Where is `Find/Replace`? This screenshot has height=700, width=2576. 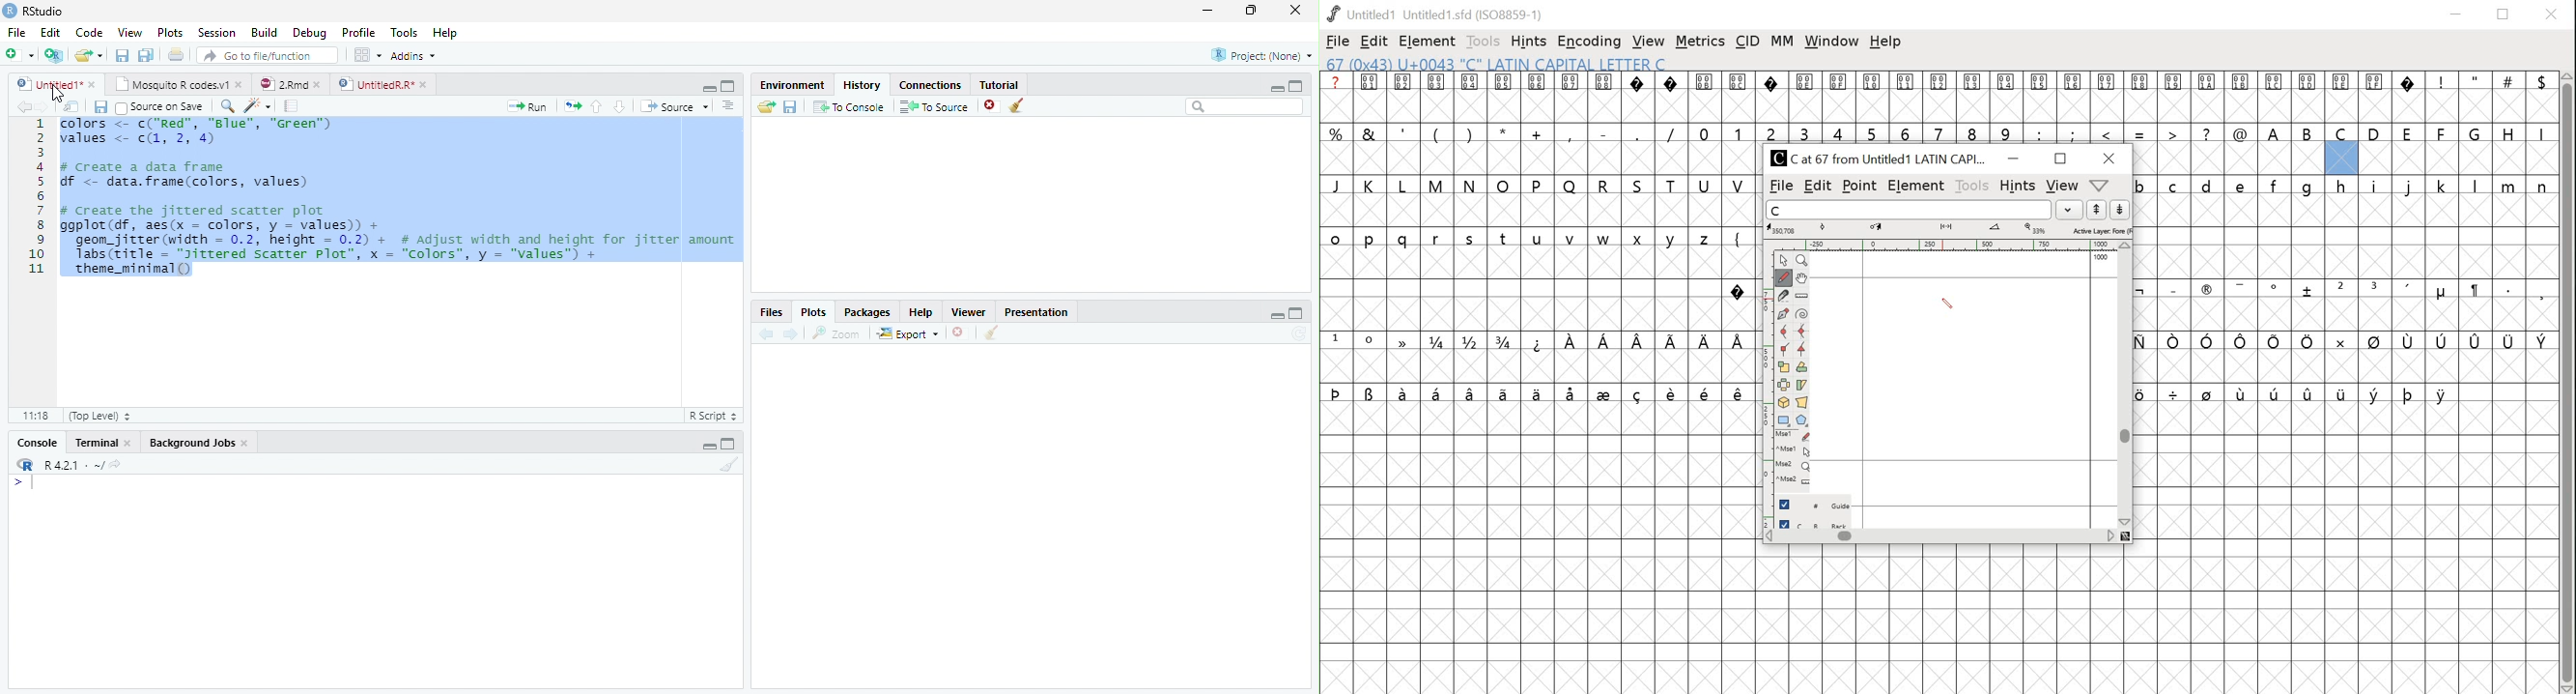 Find/Replace is located at coordinates (228, 105).